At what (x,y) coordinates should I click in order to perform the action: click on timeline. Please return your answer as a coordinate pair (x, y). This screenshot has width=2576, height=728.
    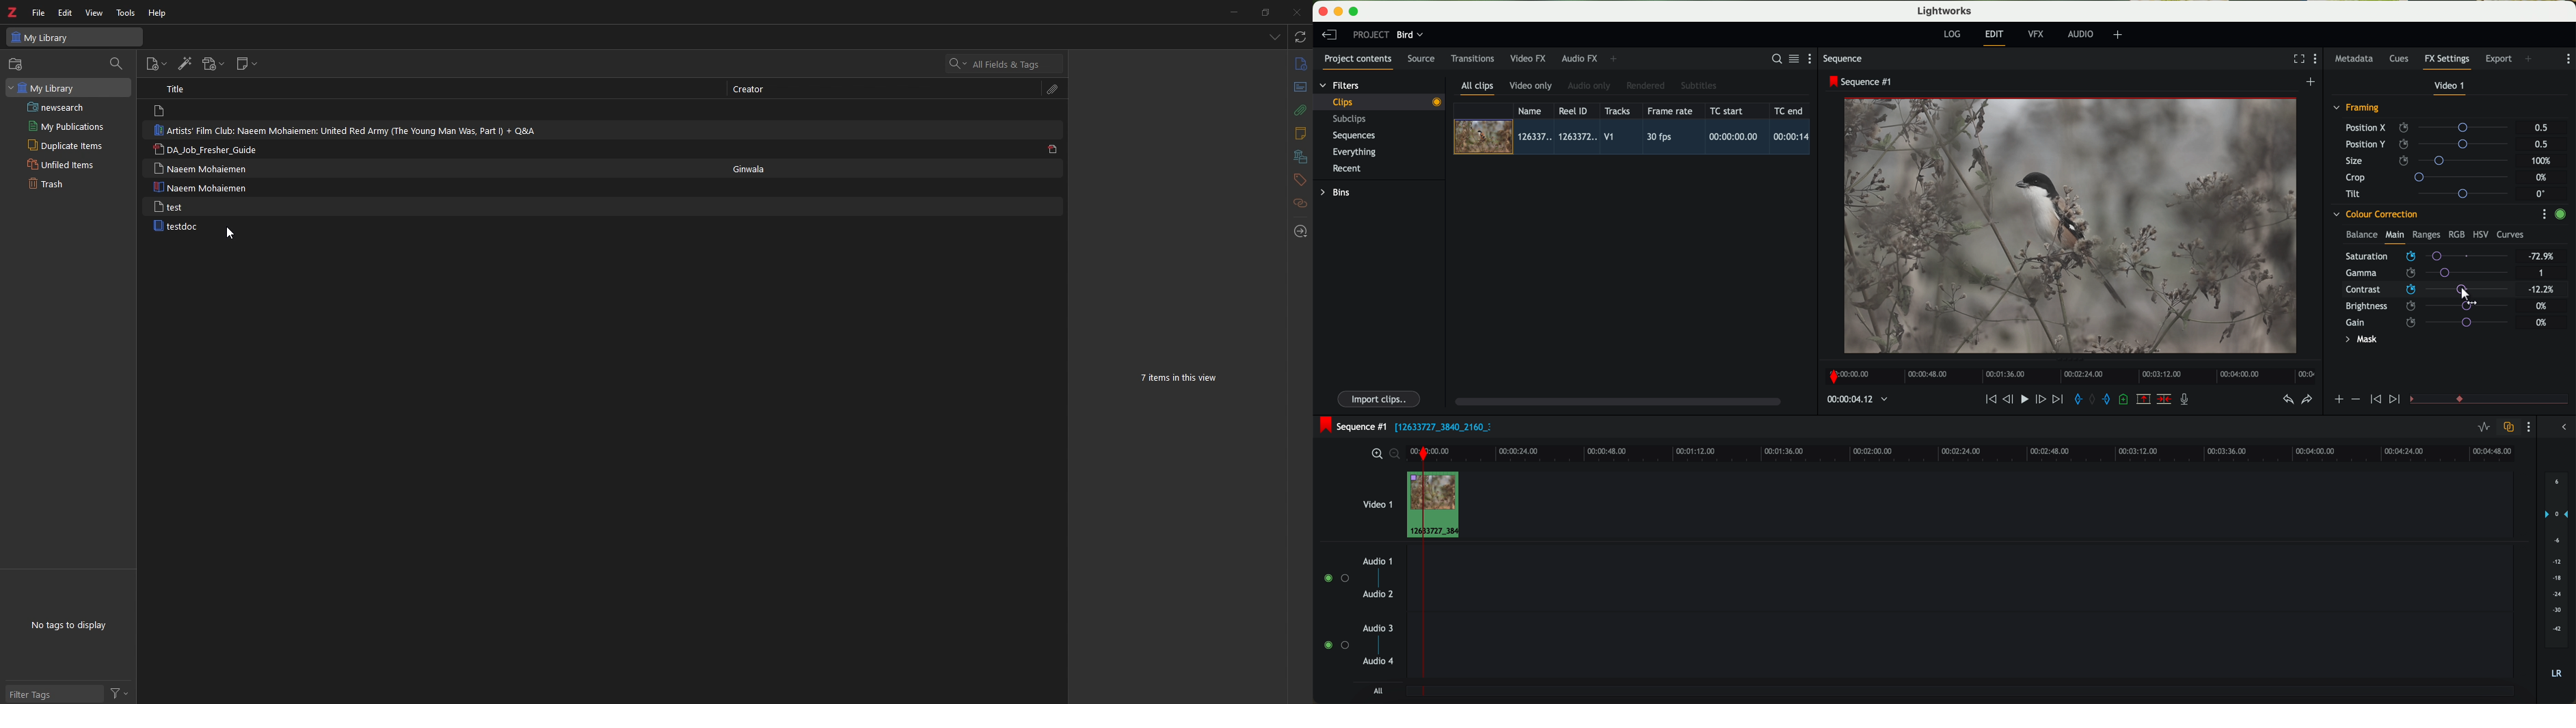
    Looking at the image, I should click on (2068, 373).